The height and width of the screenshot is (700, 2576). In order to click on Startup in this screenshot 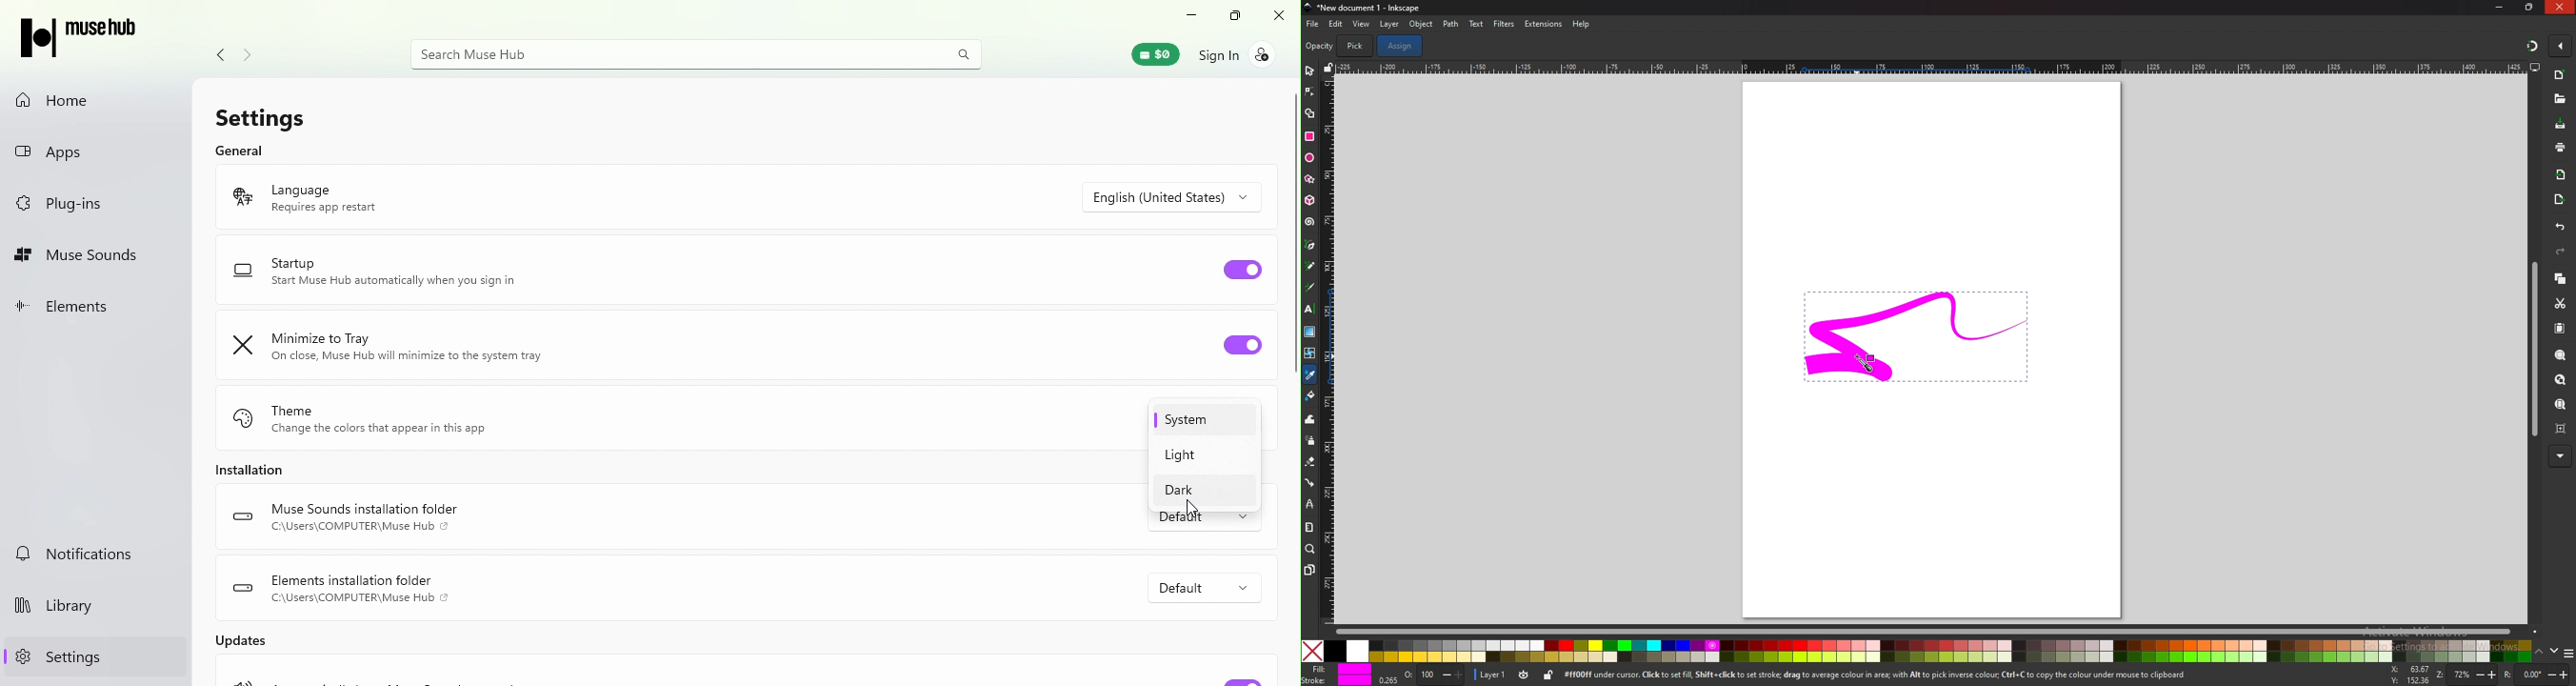, I will do `click(403, 278)`.